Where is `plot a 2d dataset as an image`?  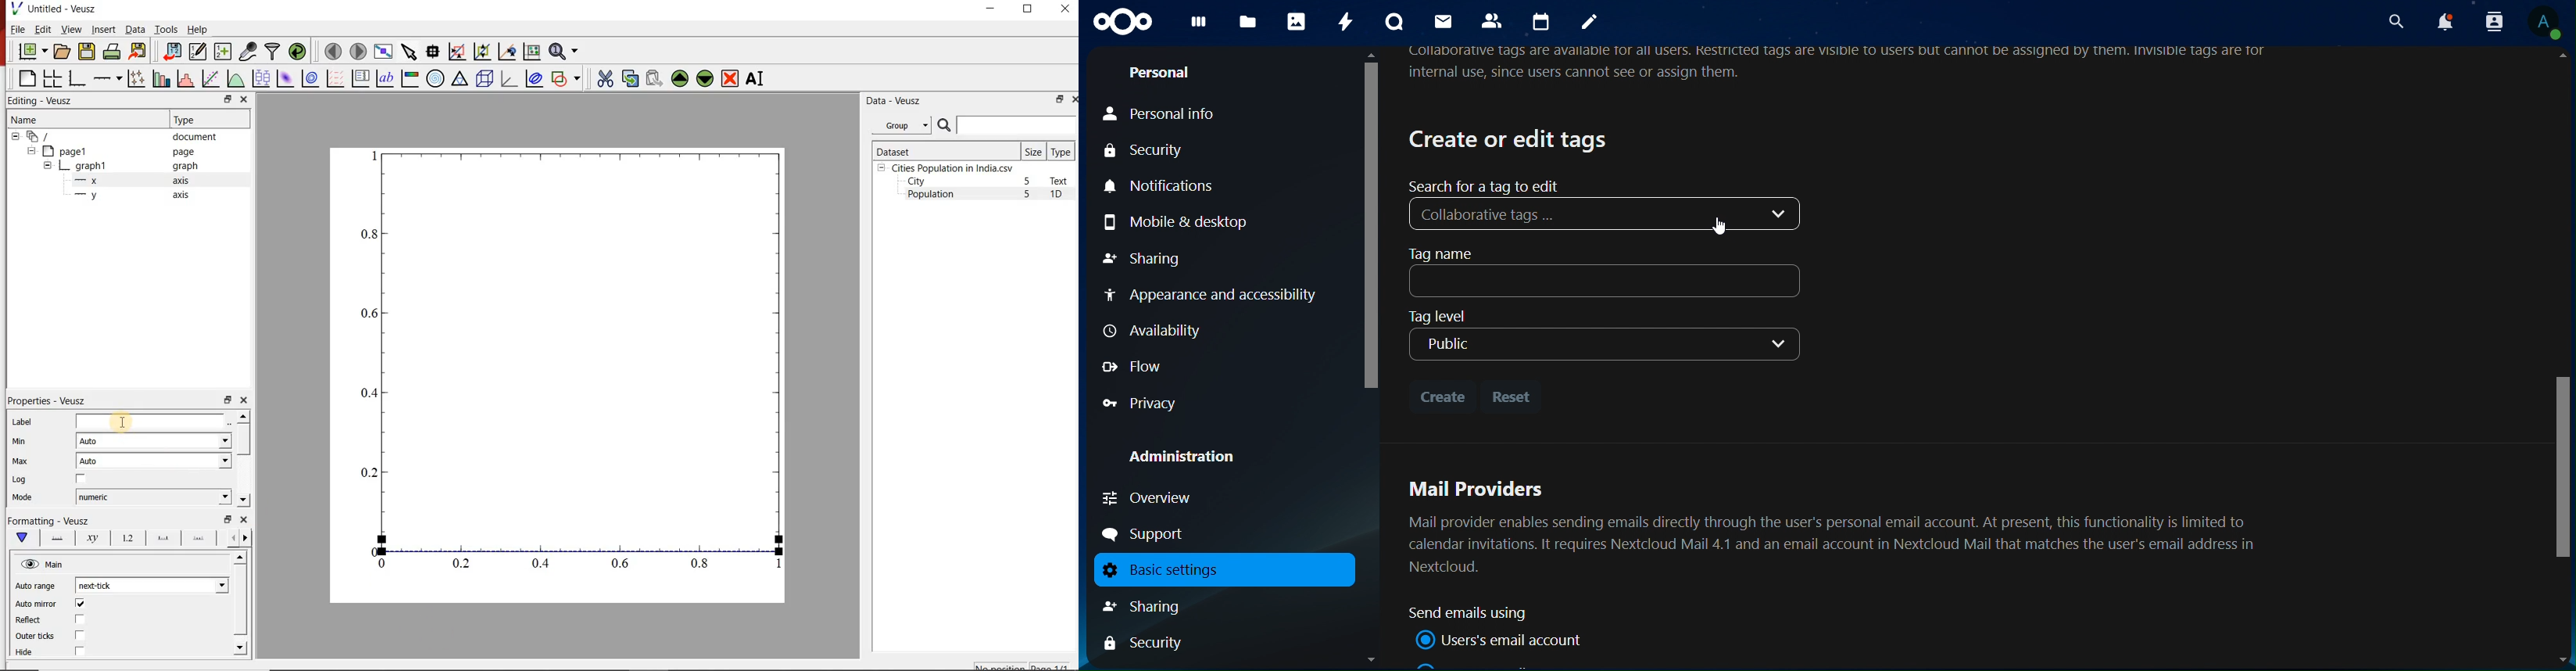
plot a 2d dataset as an image is located at coordinates (284, 77).